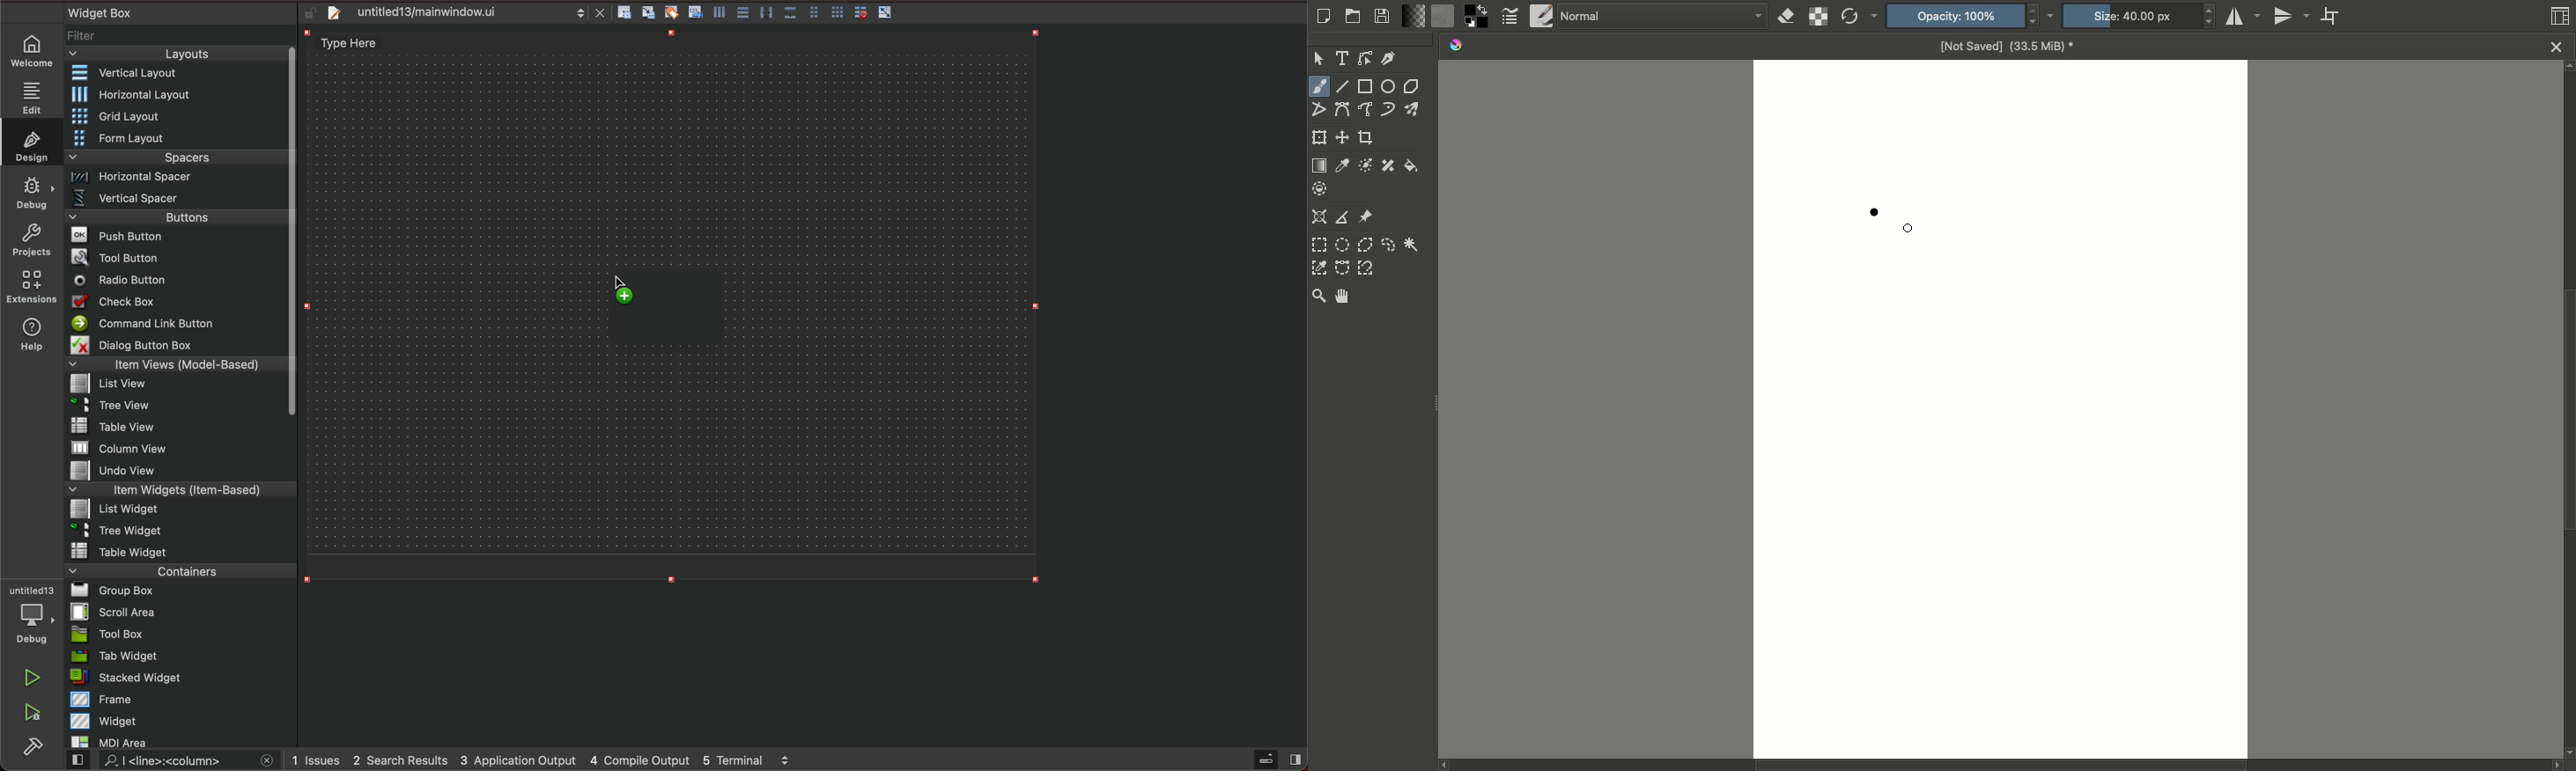 The image size is (2576, 784). Describe the element at coordinates (178, 256) in the screenshot. I see `tool button` at that location.